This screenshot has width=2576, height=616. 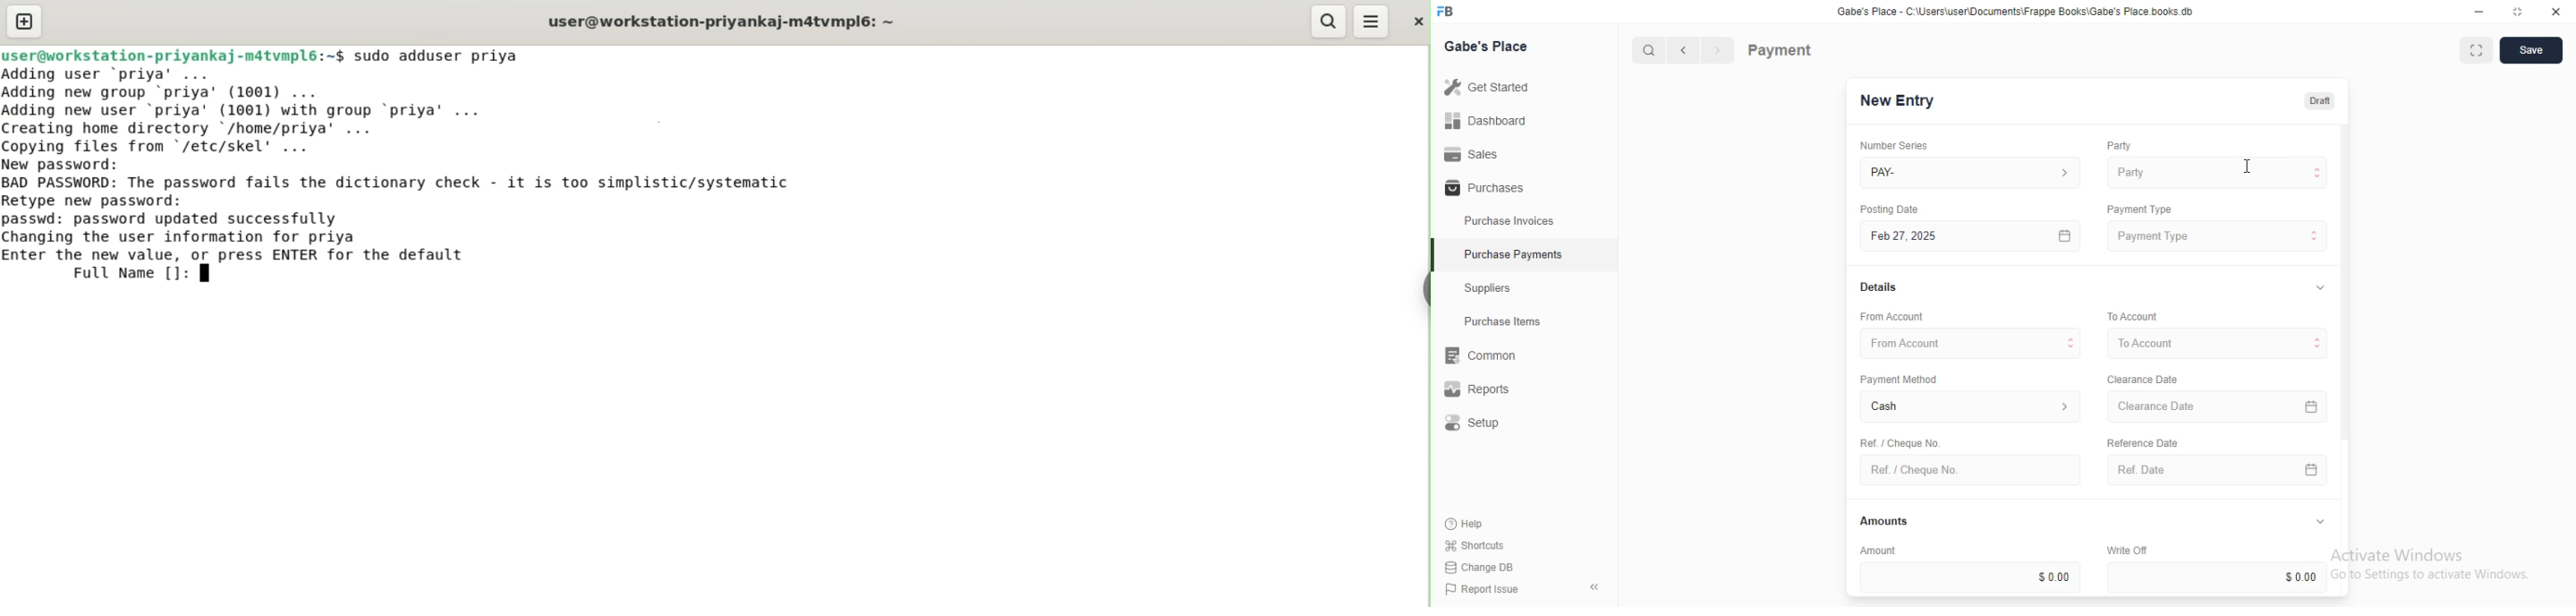 I want to click on selected, so click(x=1438, y=257).